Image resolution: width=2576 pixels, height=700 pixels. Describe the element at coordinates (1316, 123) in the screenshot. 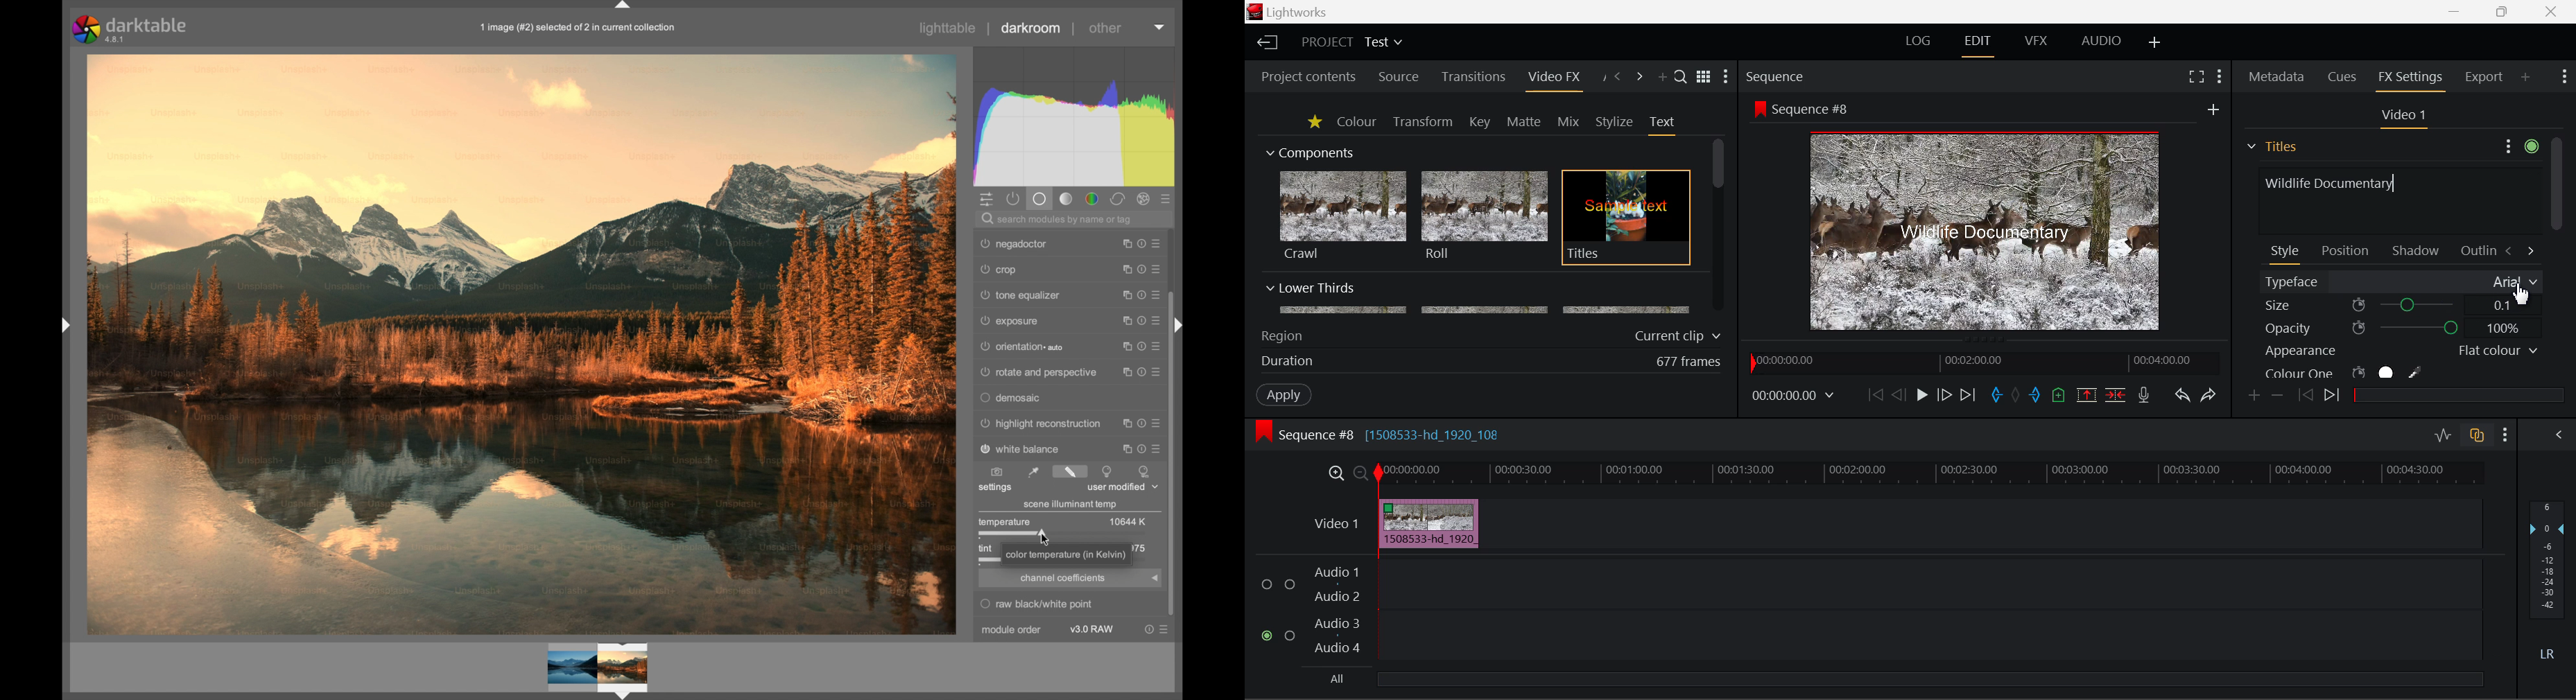

I see `Favorites` at that location.